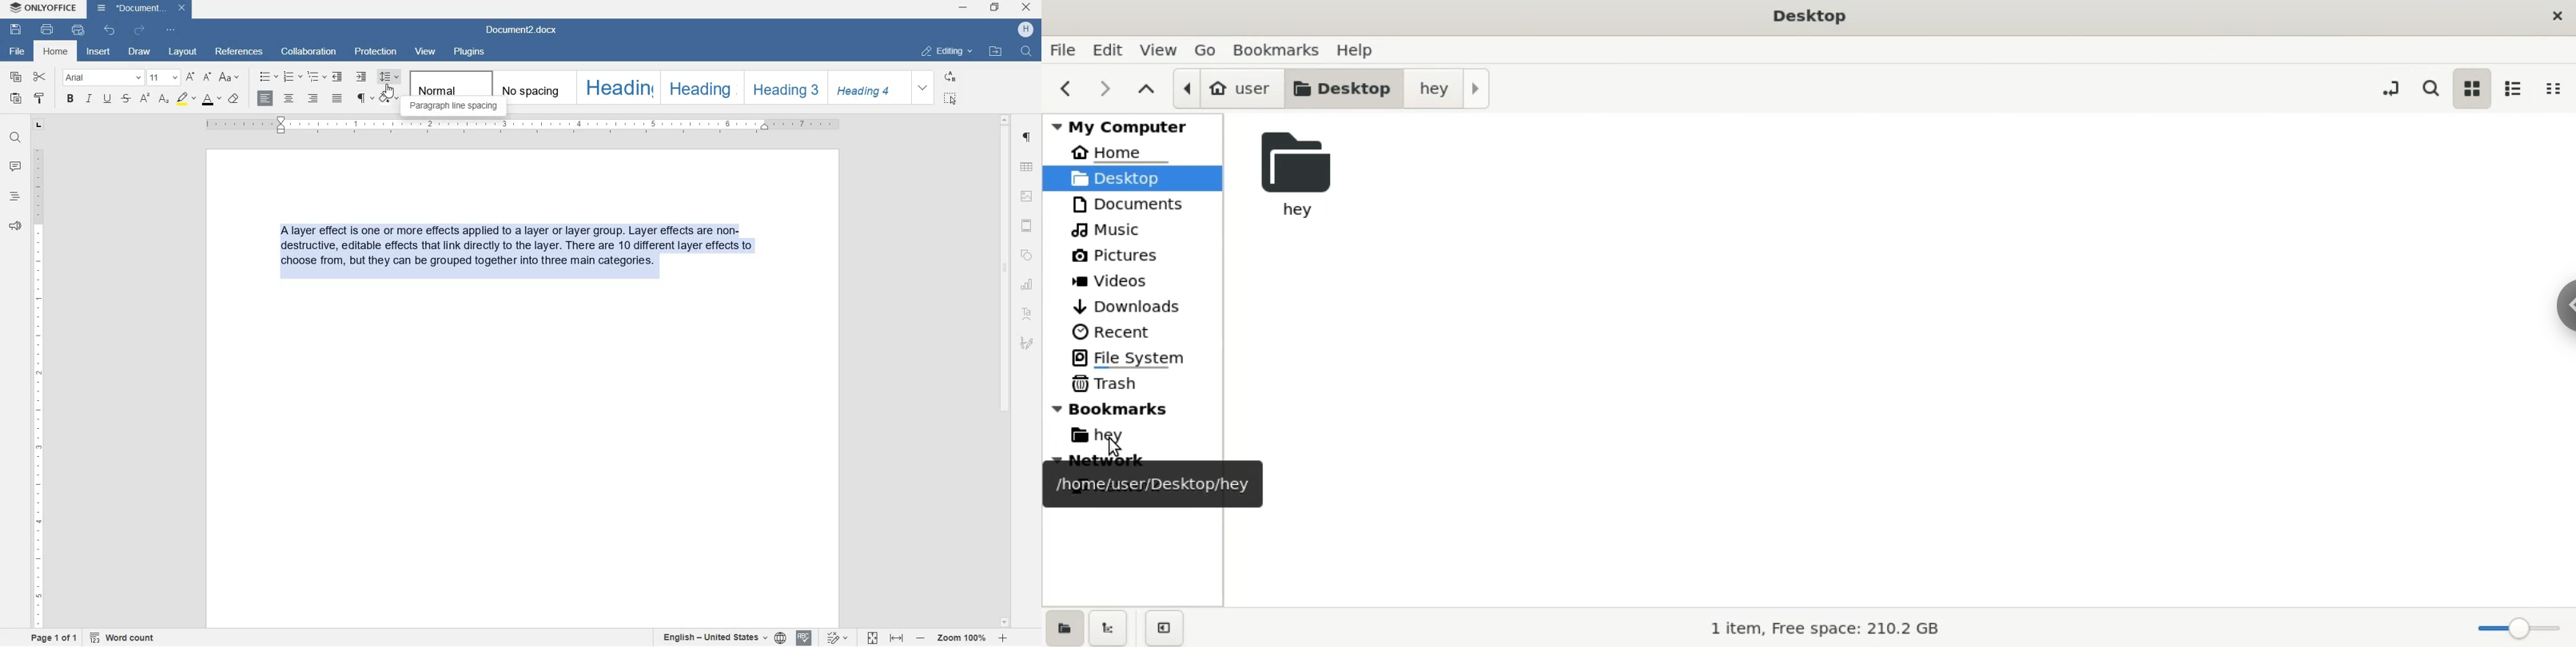 The width and height of the screenshot is (2576, 672). I want to click on text art, so click(1028, 314).